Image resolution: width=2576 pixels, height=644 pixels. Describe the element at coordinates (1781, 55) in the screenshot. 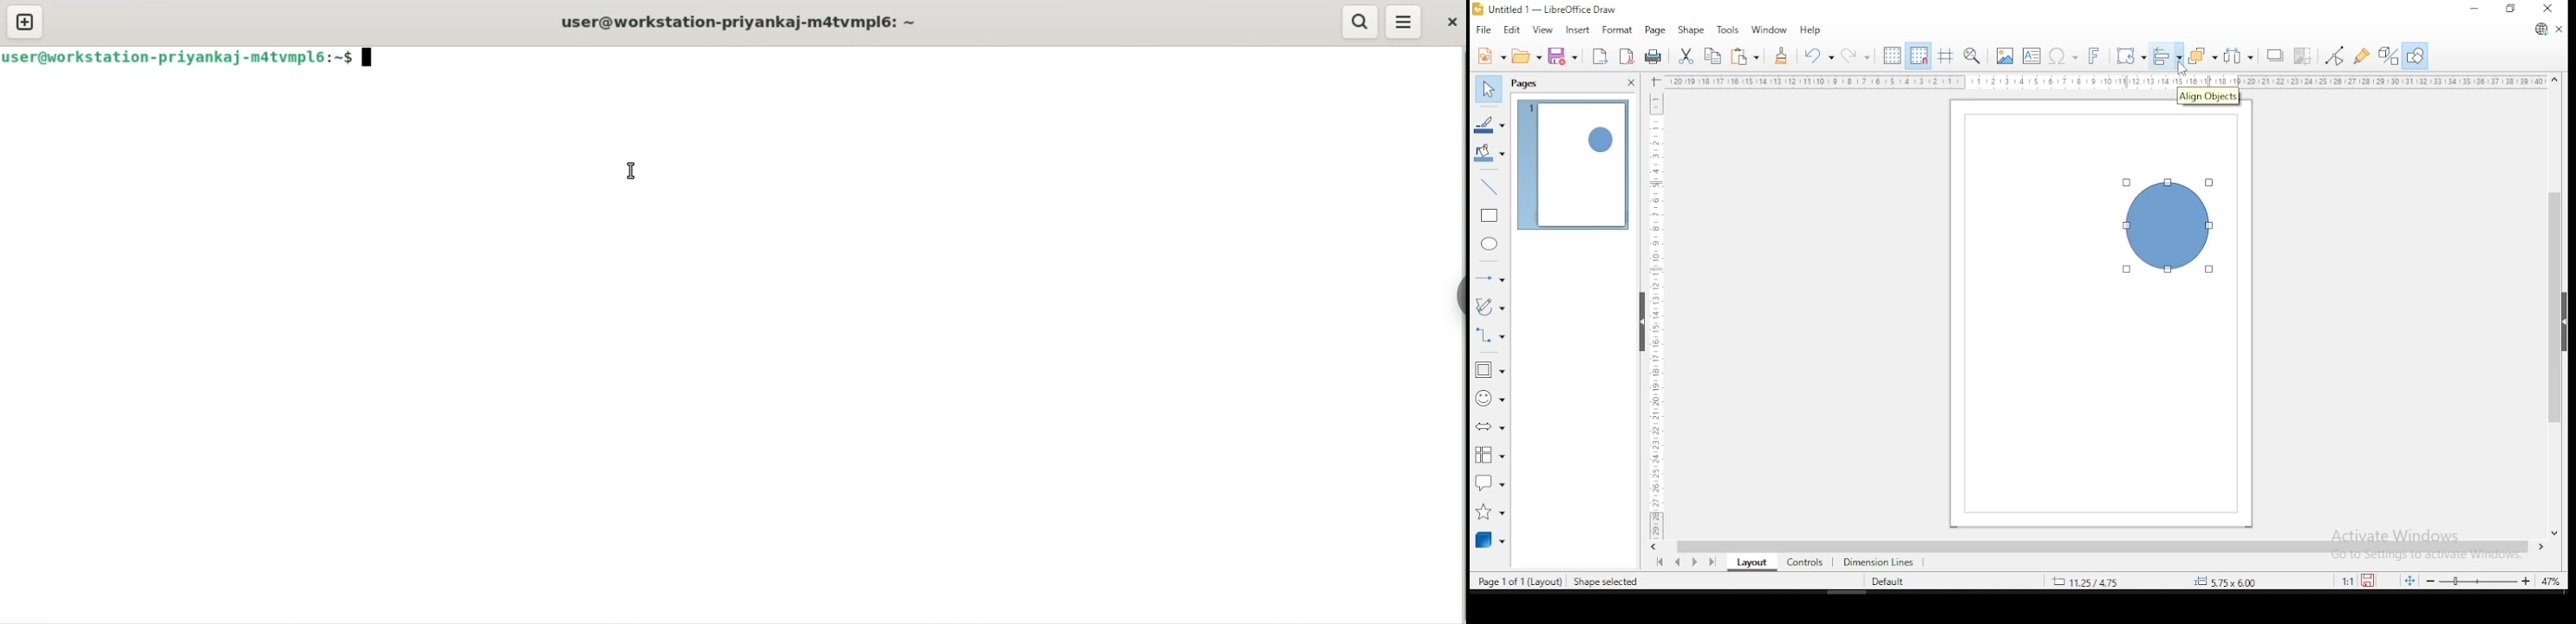

I see `clone formatting` at that location.